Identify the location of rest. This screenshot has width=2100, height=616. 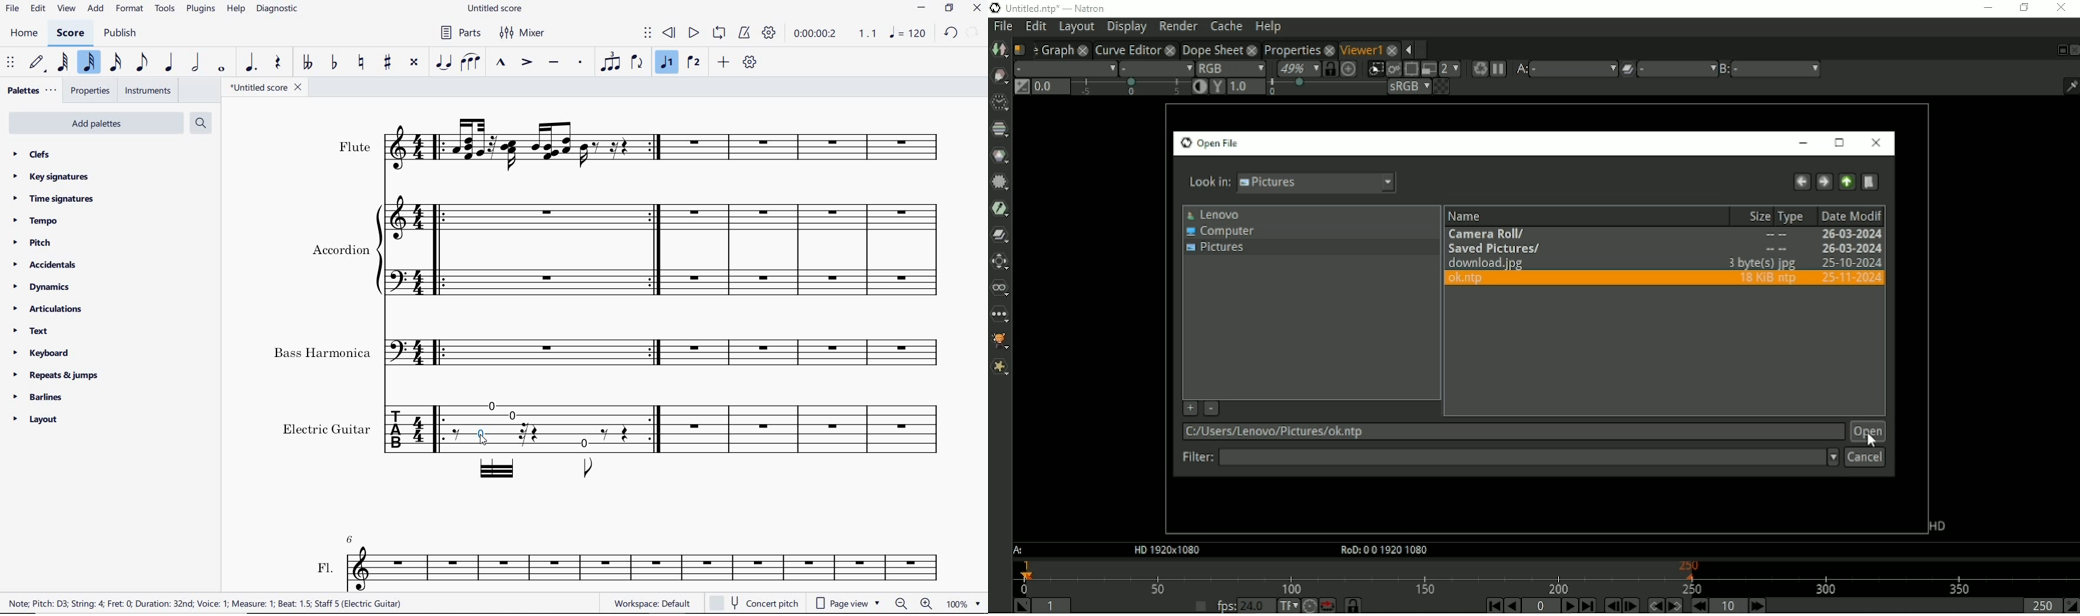
(278, 65).